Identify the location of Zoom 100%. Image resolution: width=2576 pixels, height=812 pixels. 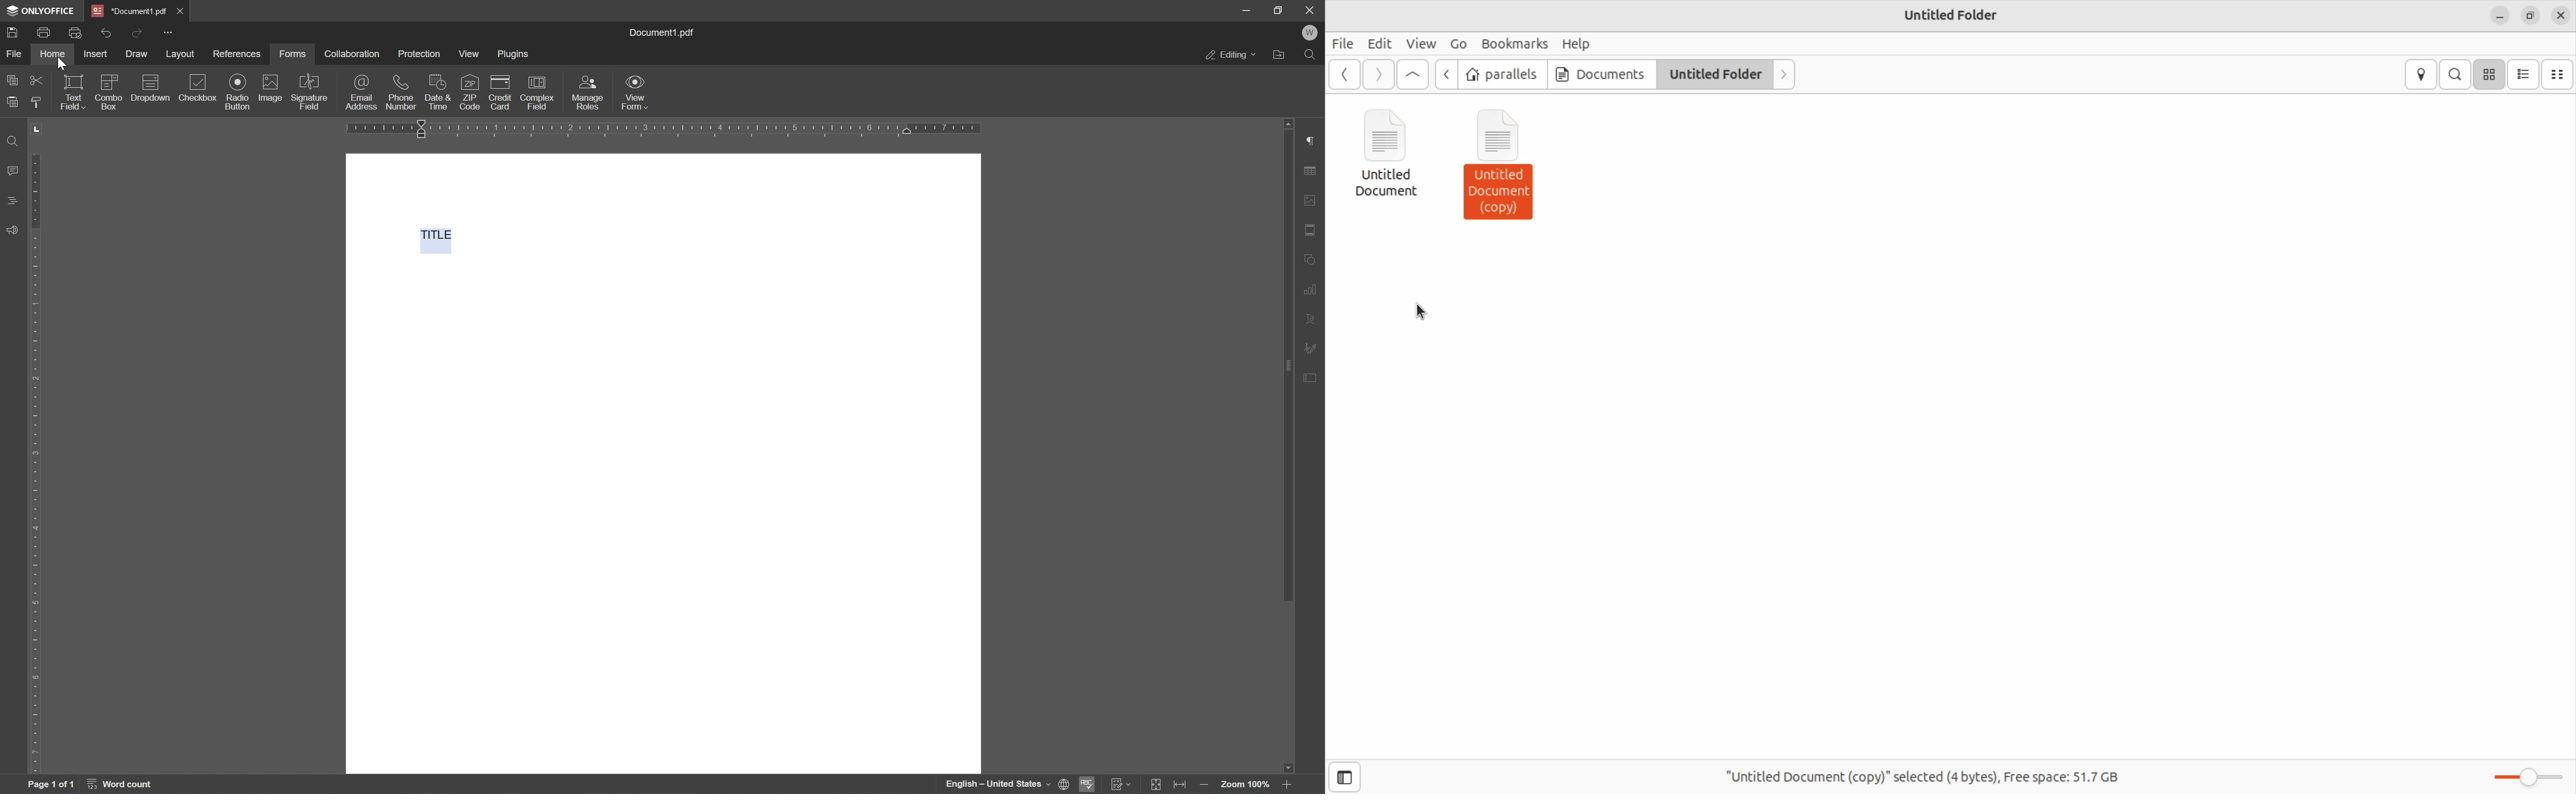
(1247, 786).